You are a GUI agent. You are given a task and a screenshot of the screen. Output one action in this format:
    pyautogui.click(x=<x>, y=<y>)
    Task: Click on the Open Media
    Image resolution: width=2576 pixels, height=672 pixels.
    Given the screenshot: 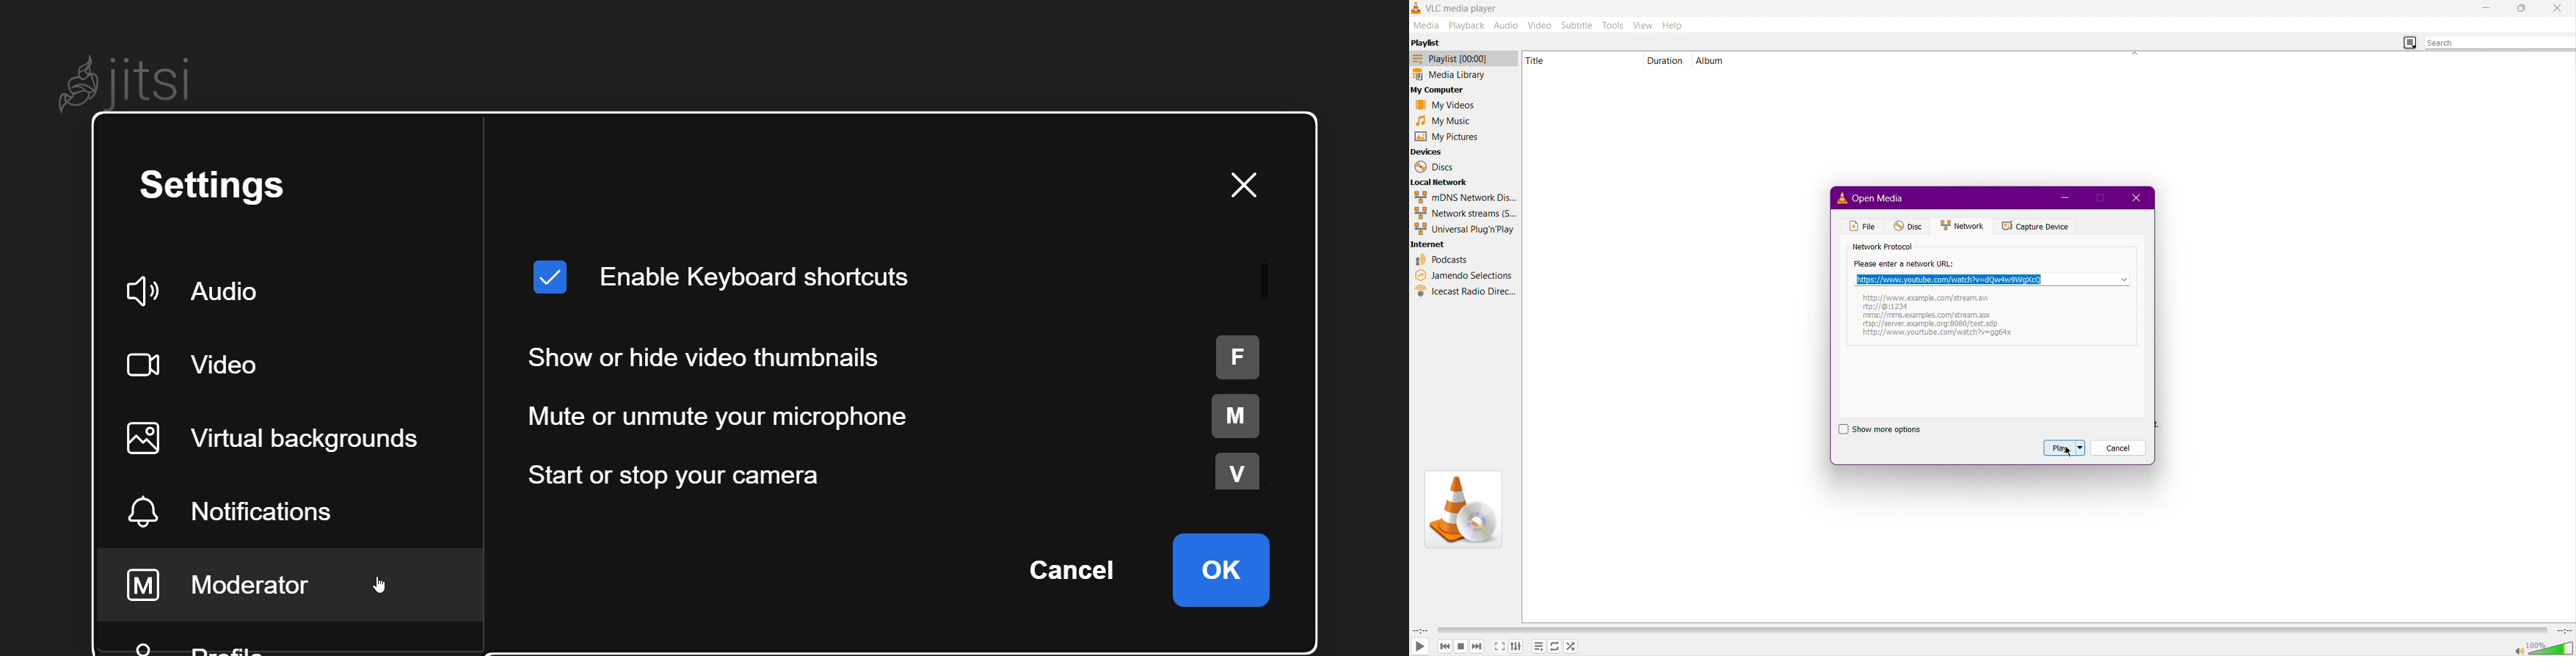 What is the action you would take?
    pyautogui.click(x=1885, y=200)
    